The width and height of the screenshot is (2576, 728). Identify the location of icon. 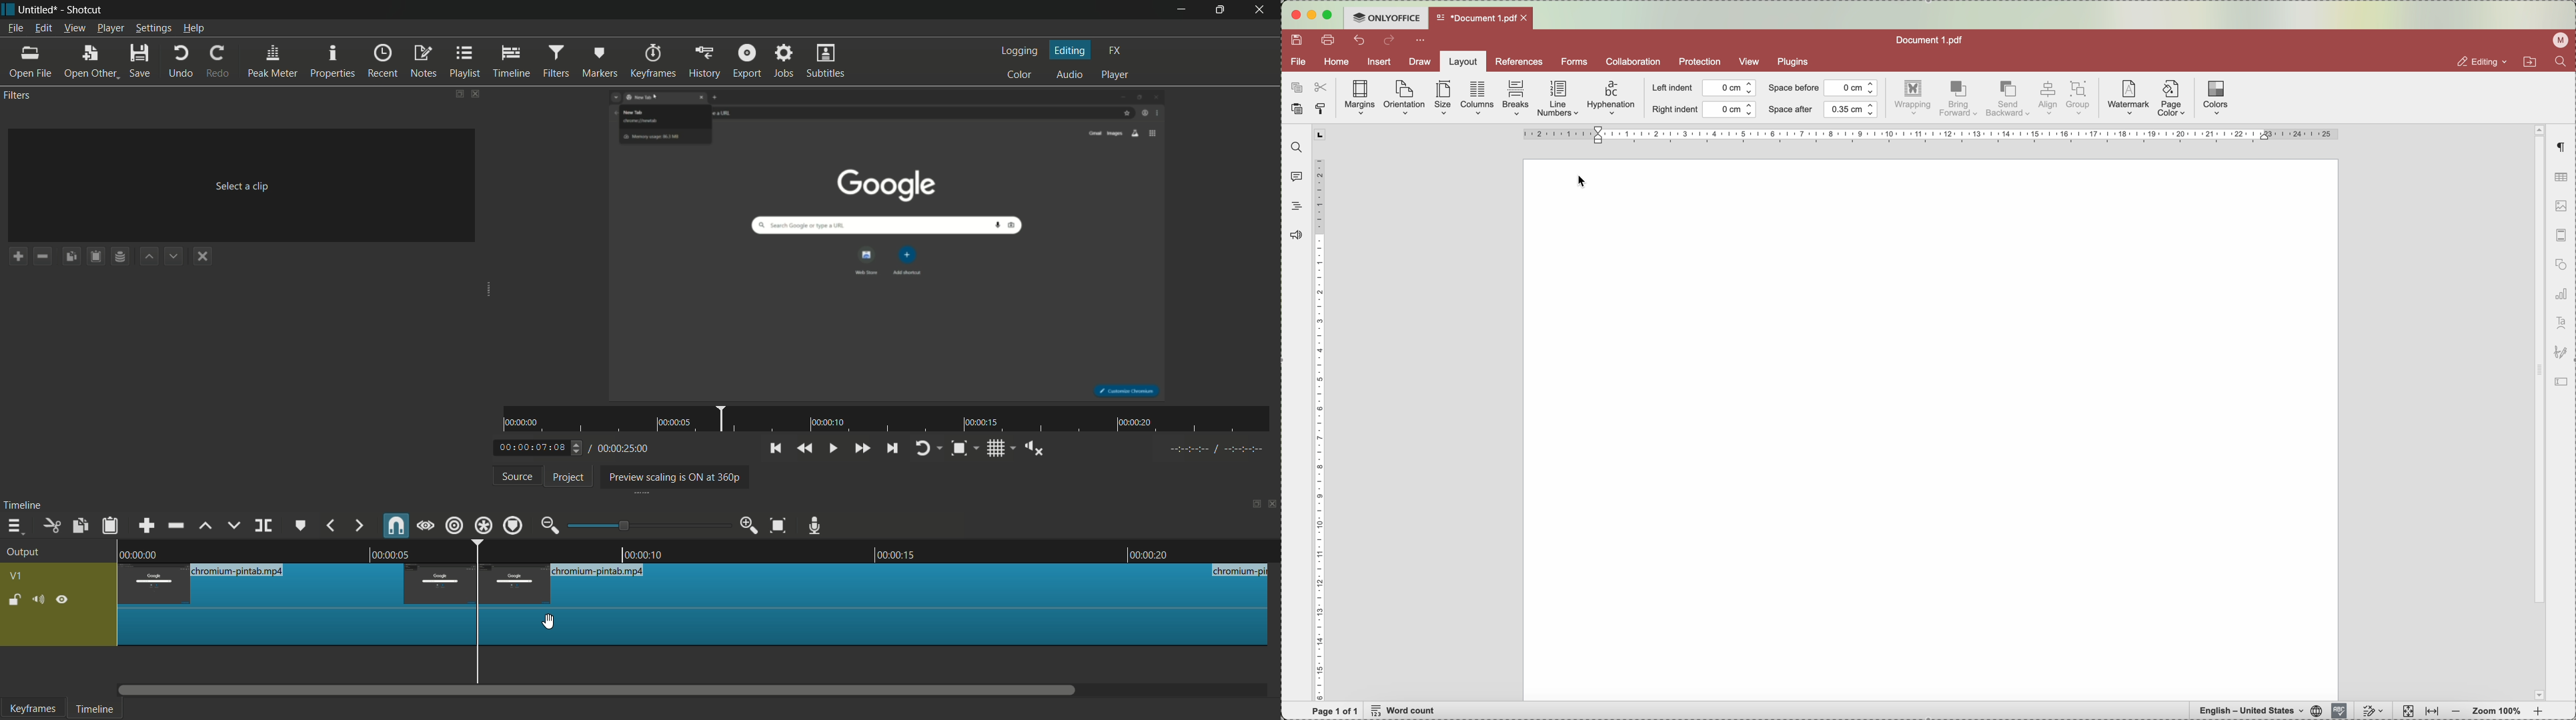
(2564, 383).